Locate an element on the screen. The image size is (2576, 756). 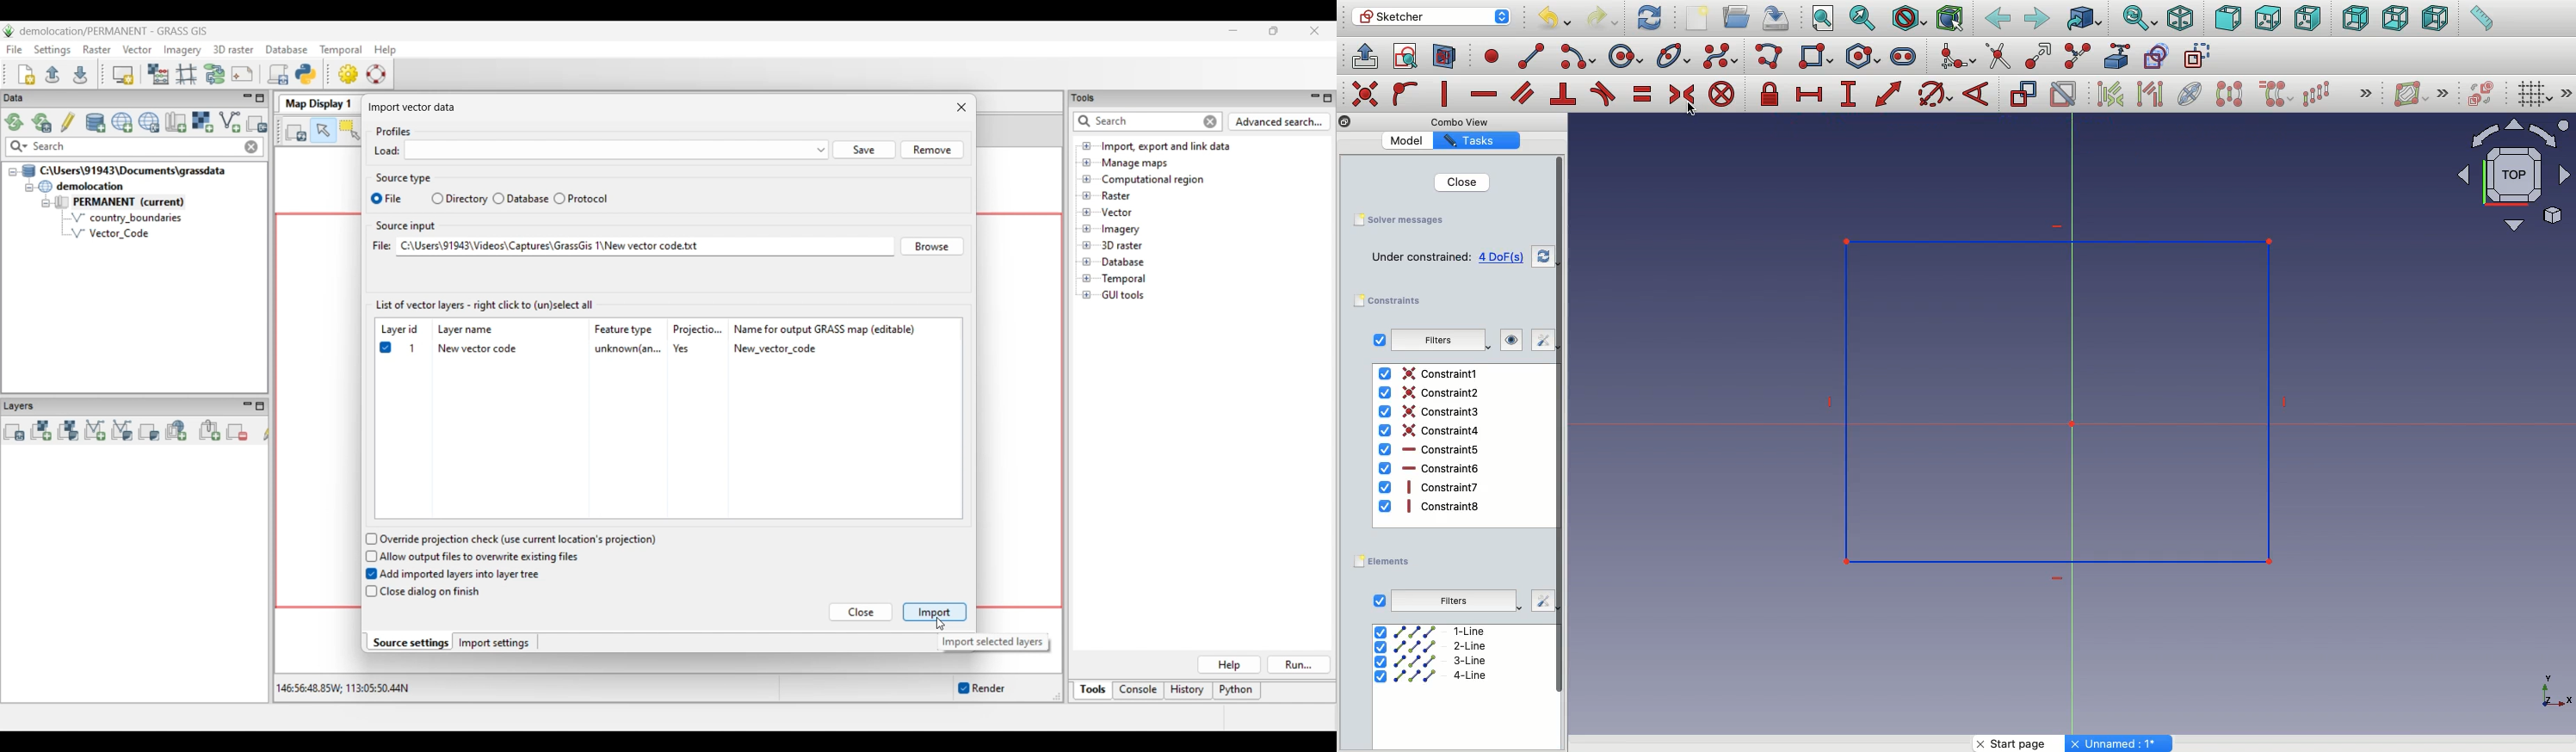
arc is located at coordinates (1579, 57).